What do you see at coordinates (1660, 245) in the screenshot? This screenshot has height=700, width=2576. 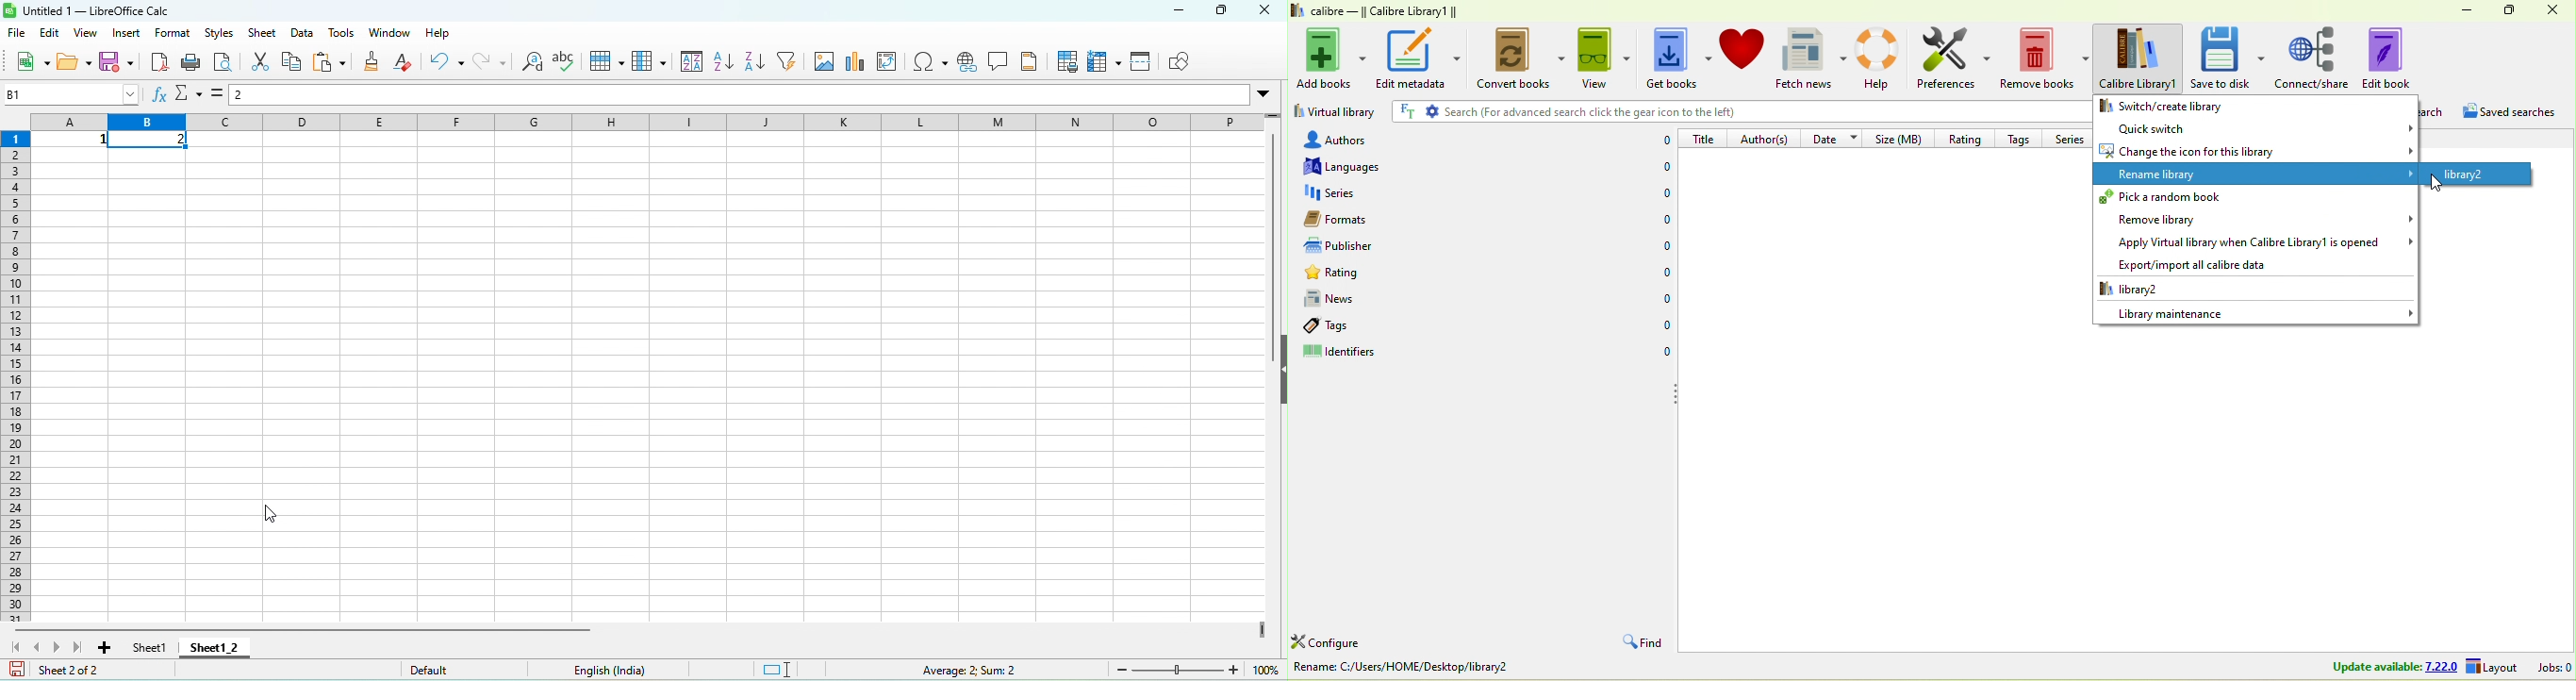 I see `0` at bounding box center [1660, 245].